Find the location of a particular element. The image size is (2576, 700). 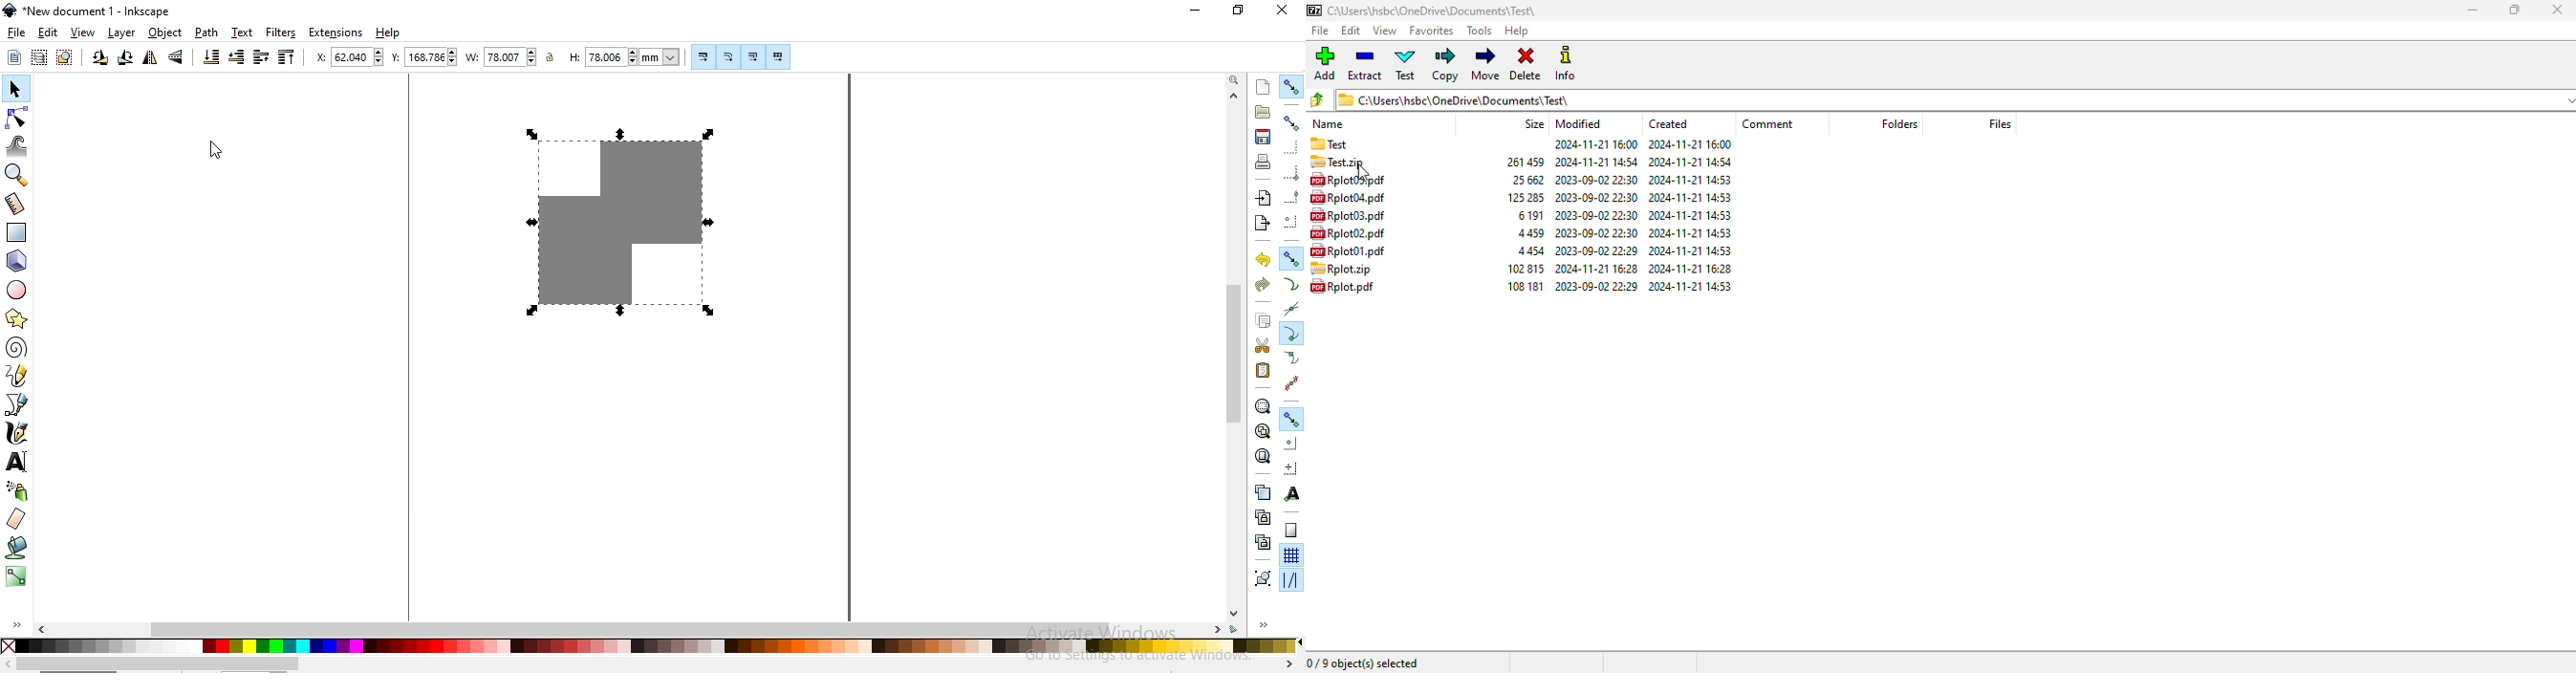

snap smooth nodes is located at coordinates (1292, 358).